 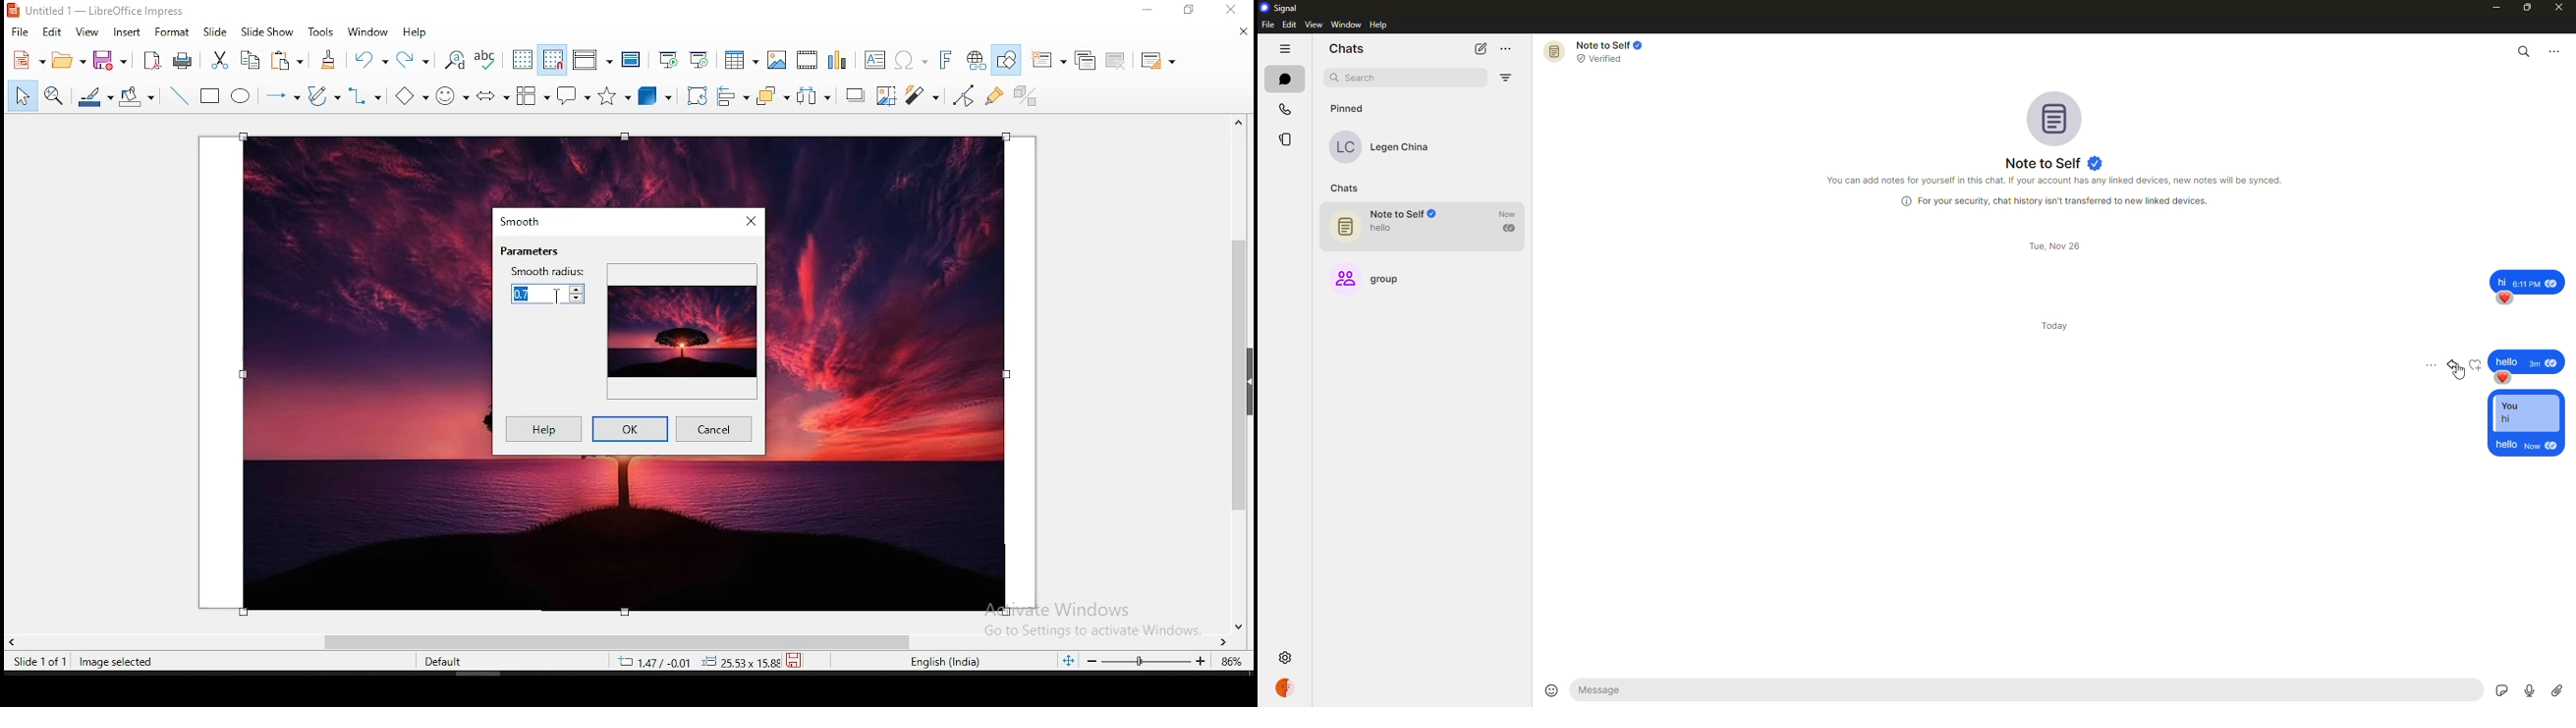 I want to click on new tool, so click(x=28, y=63).